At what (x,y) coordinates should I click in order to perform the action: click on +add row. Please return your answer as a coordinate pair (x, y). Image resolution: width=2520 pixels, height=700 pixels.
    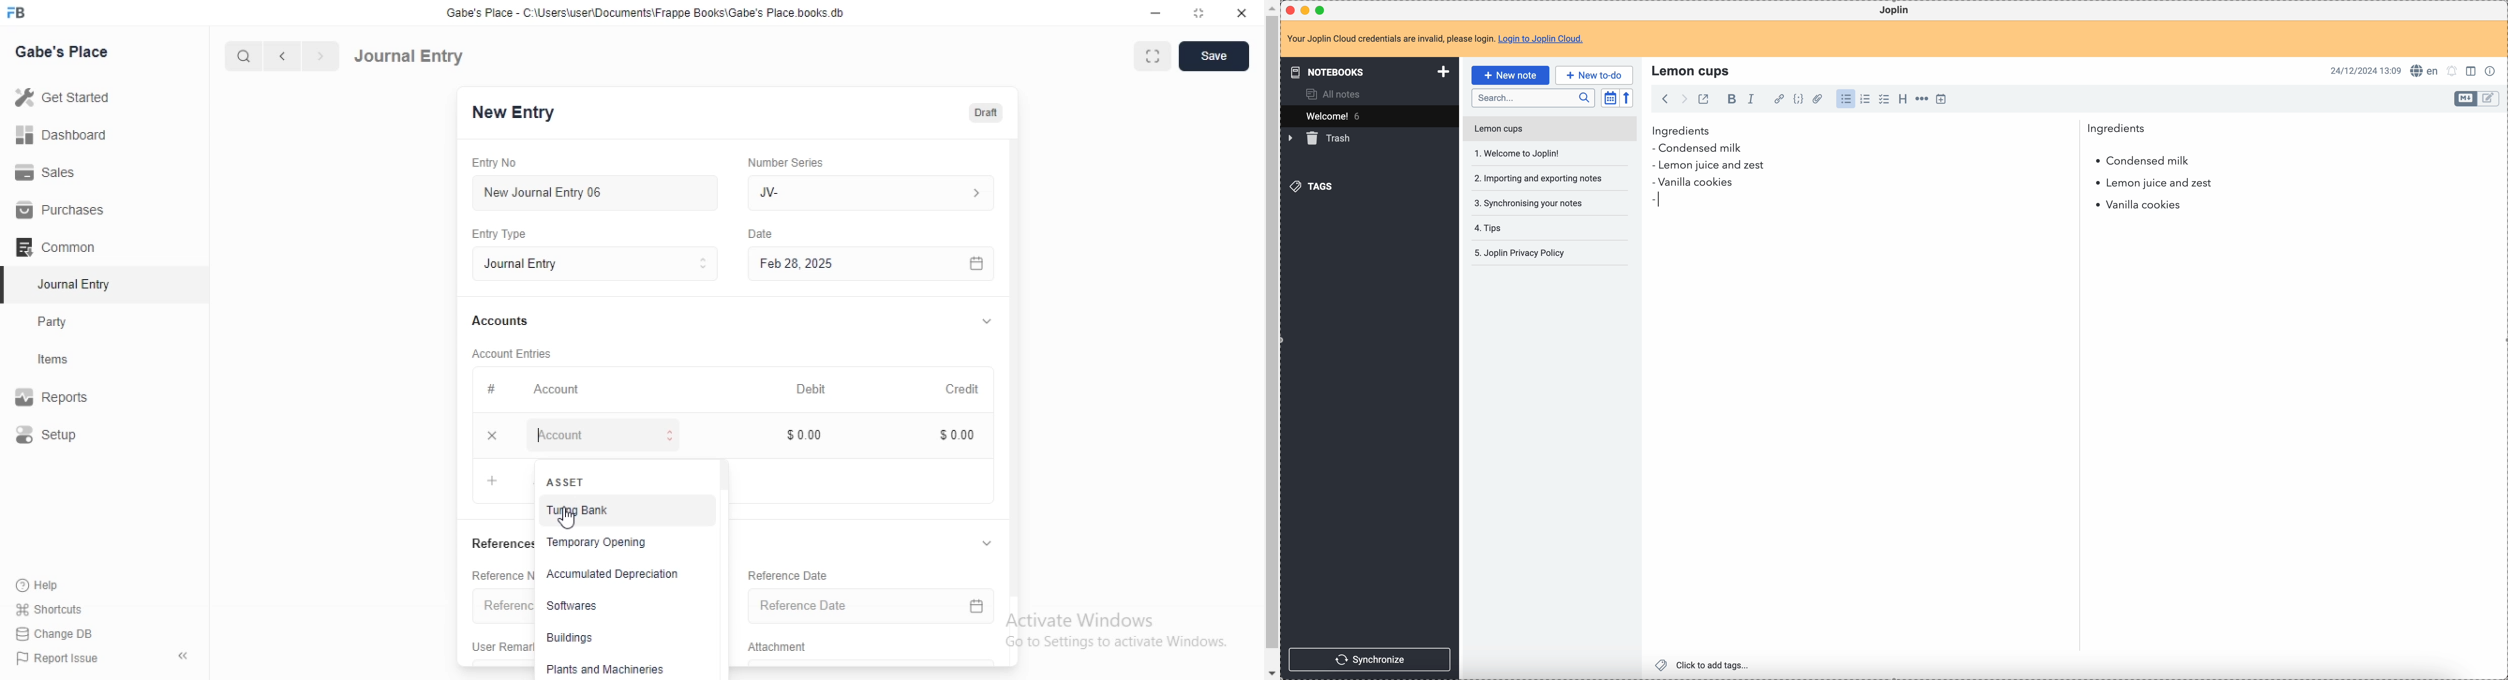
    Looking at the image, I should click on (493, 479).